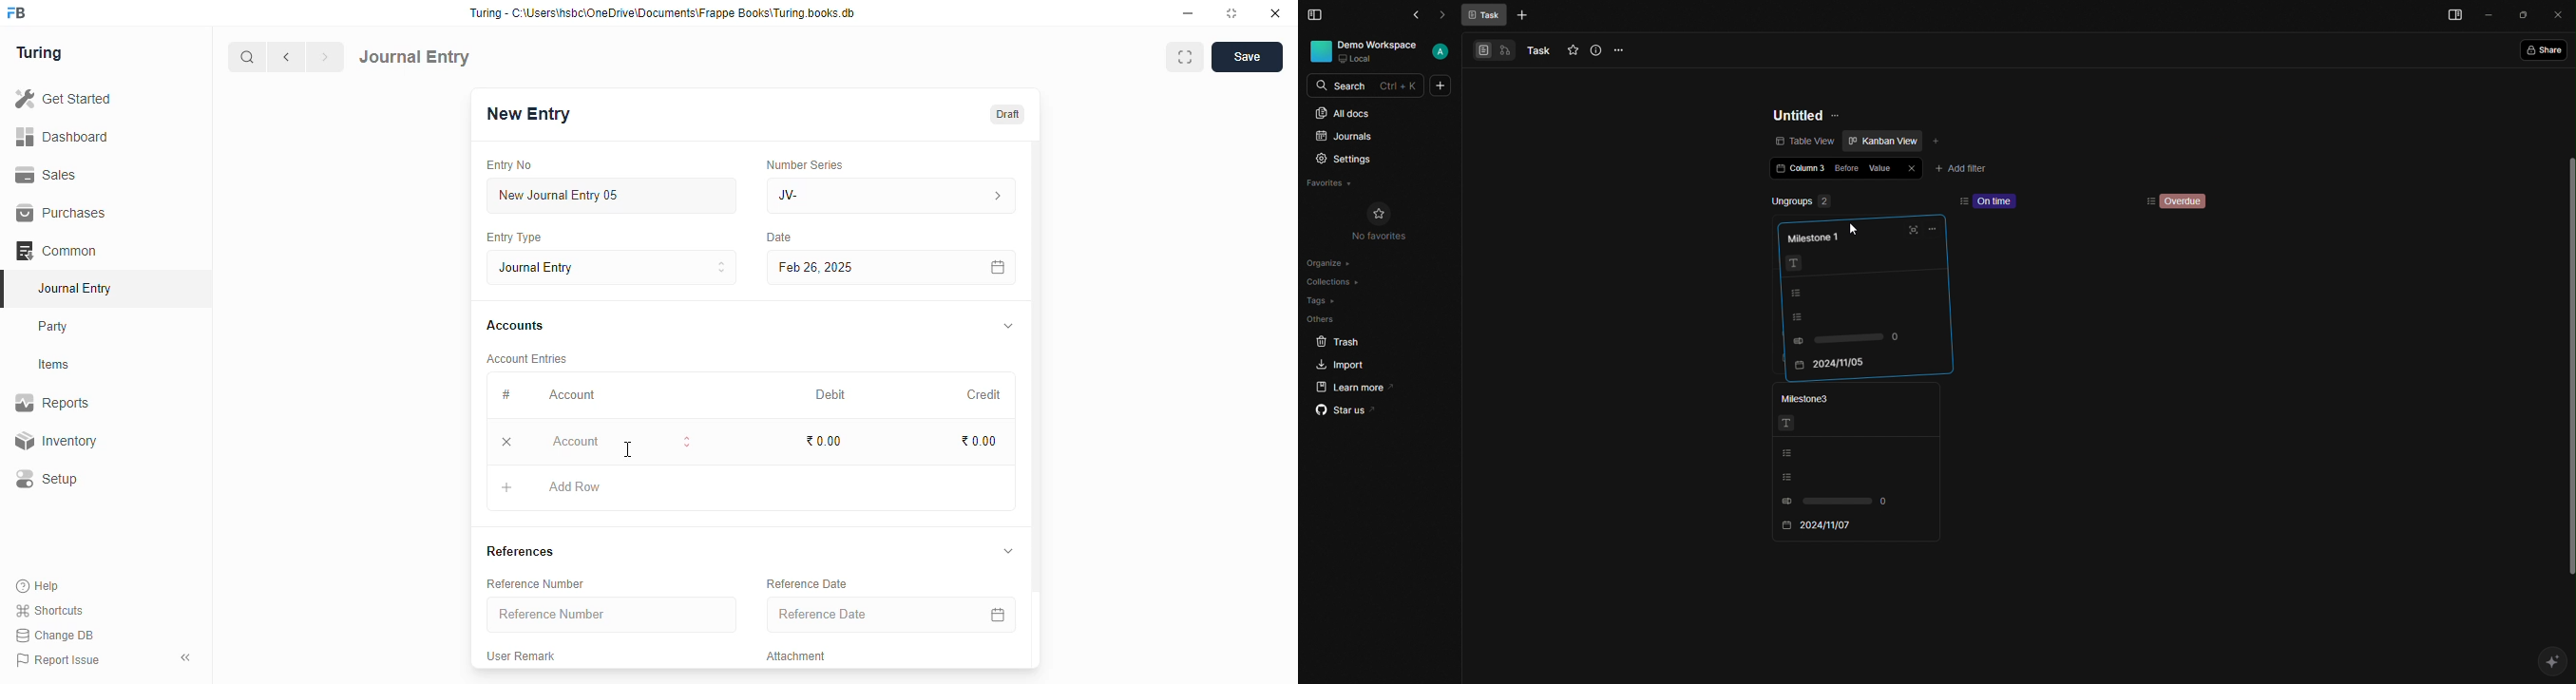 The image size is (2576, 700). What do you see at coordinates (1345, 135) in the screenshot?
I see `Journals` at bounding box center [1345, 135].